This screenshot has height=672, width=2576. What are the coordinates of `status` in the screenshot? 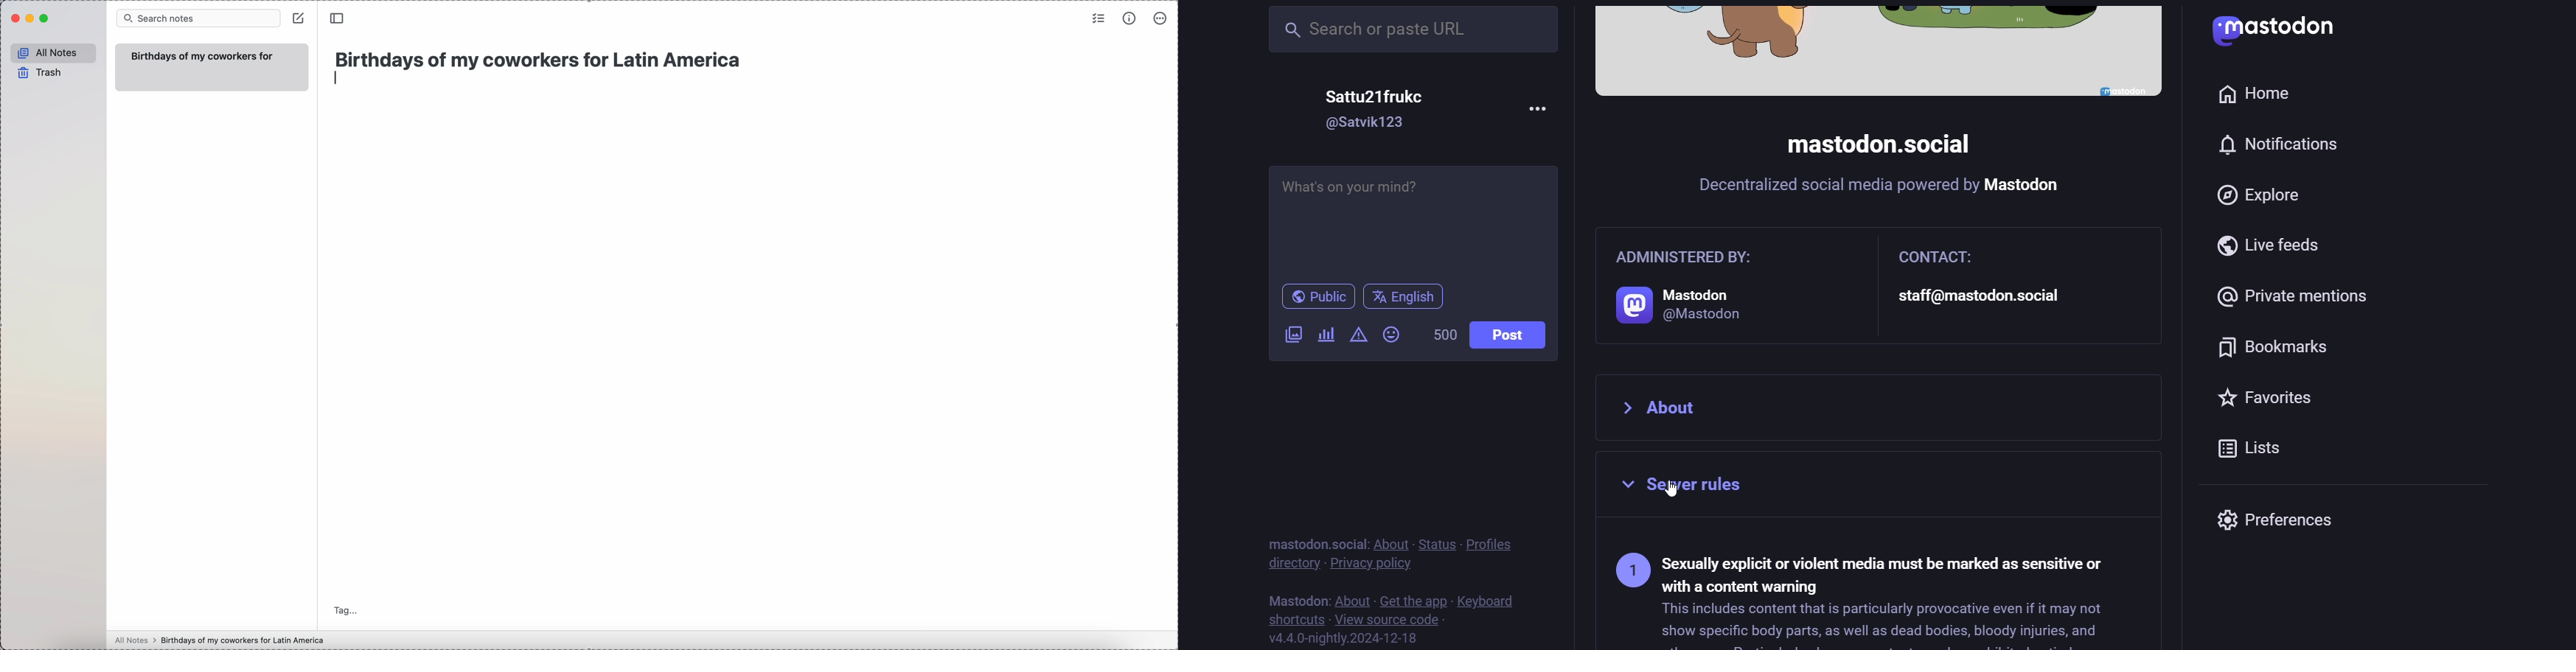 It's located at (1434, 542).